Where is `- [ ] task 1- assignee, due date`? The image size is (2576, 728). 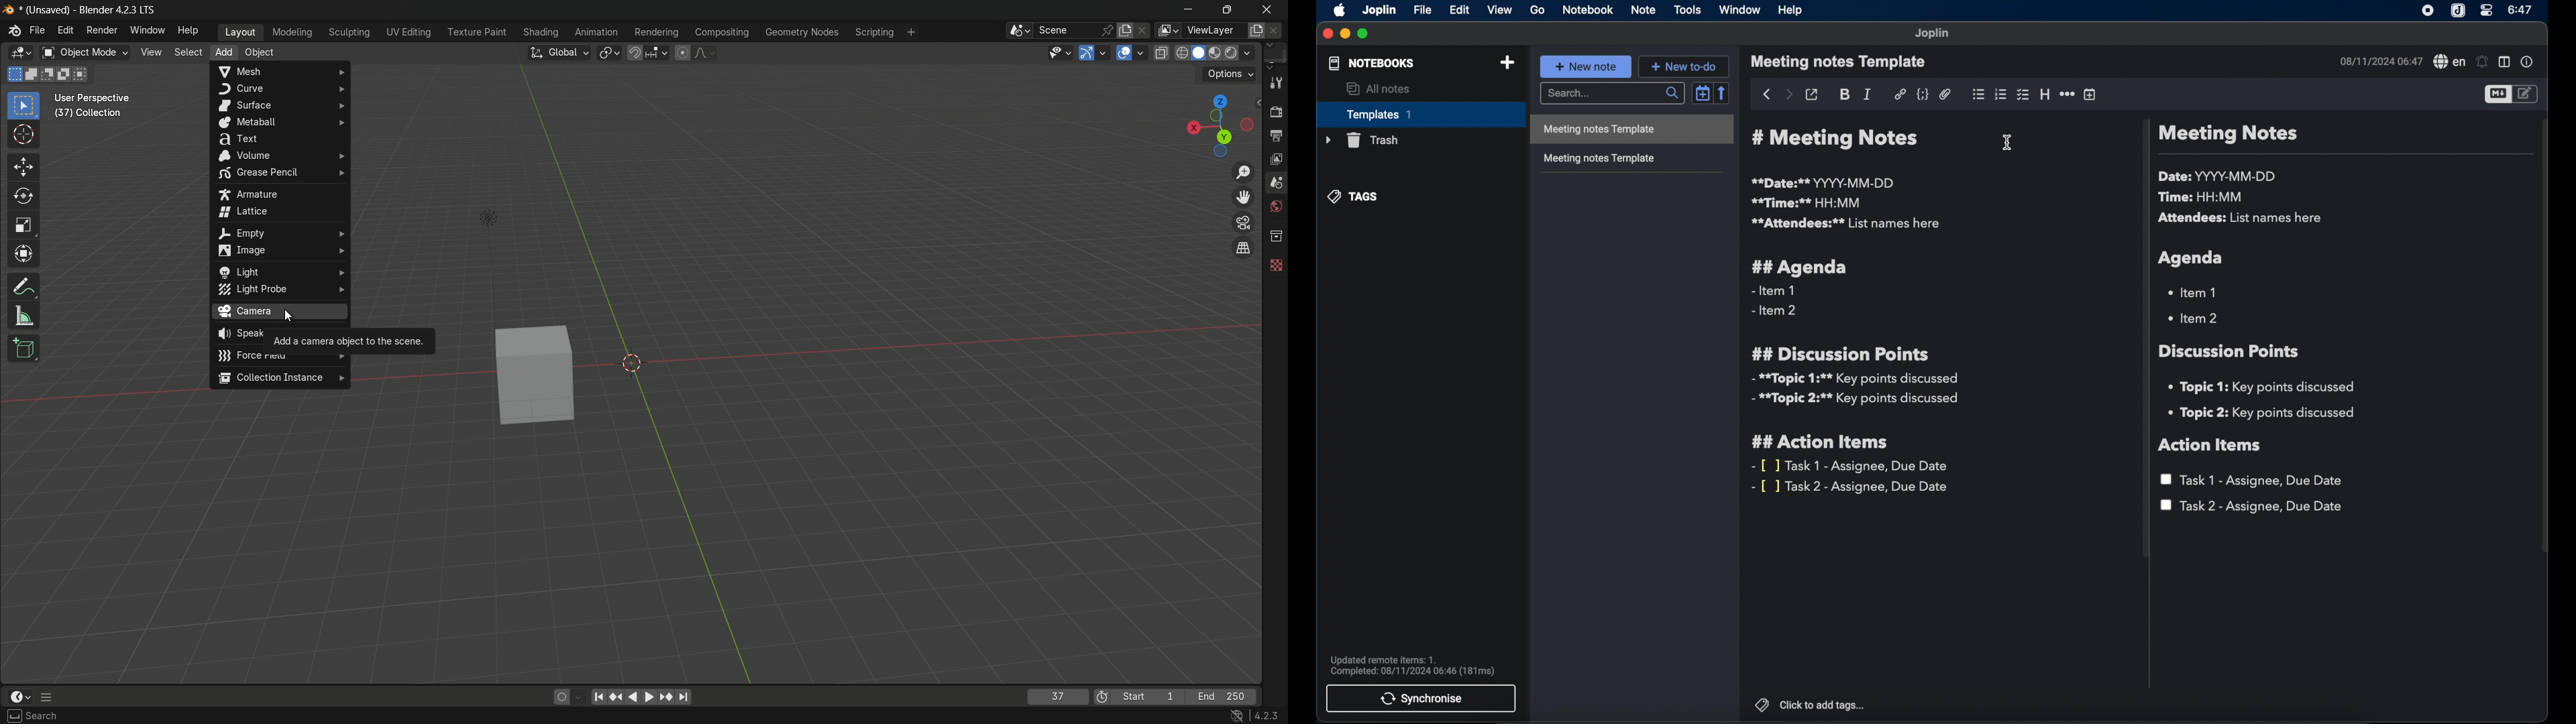 - [ ] task 1- assignee, due date is located at coordinates (1851, 466).